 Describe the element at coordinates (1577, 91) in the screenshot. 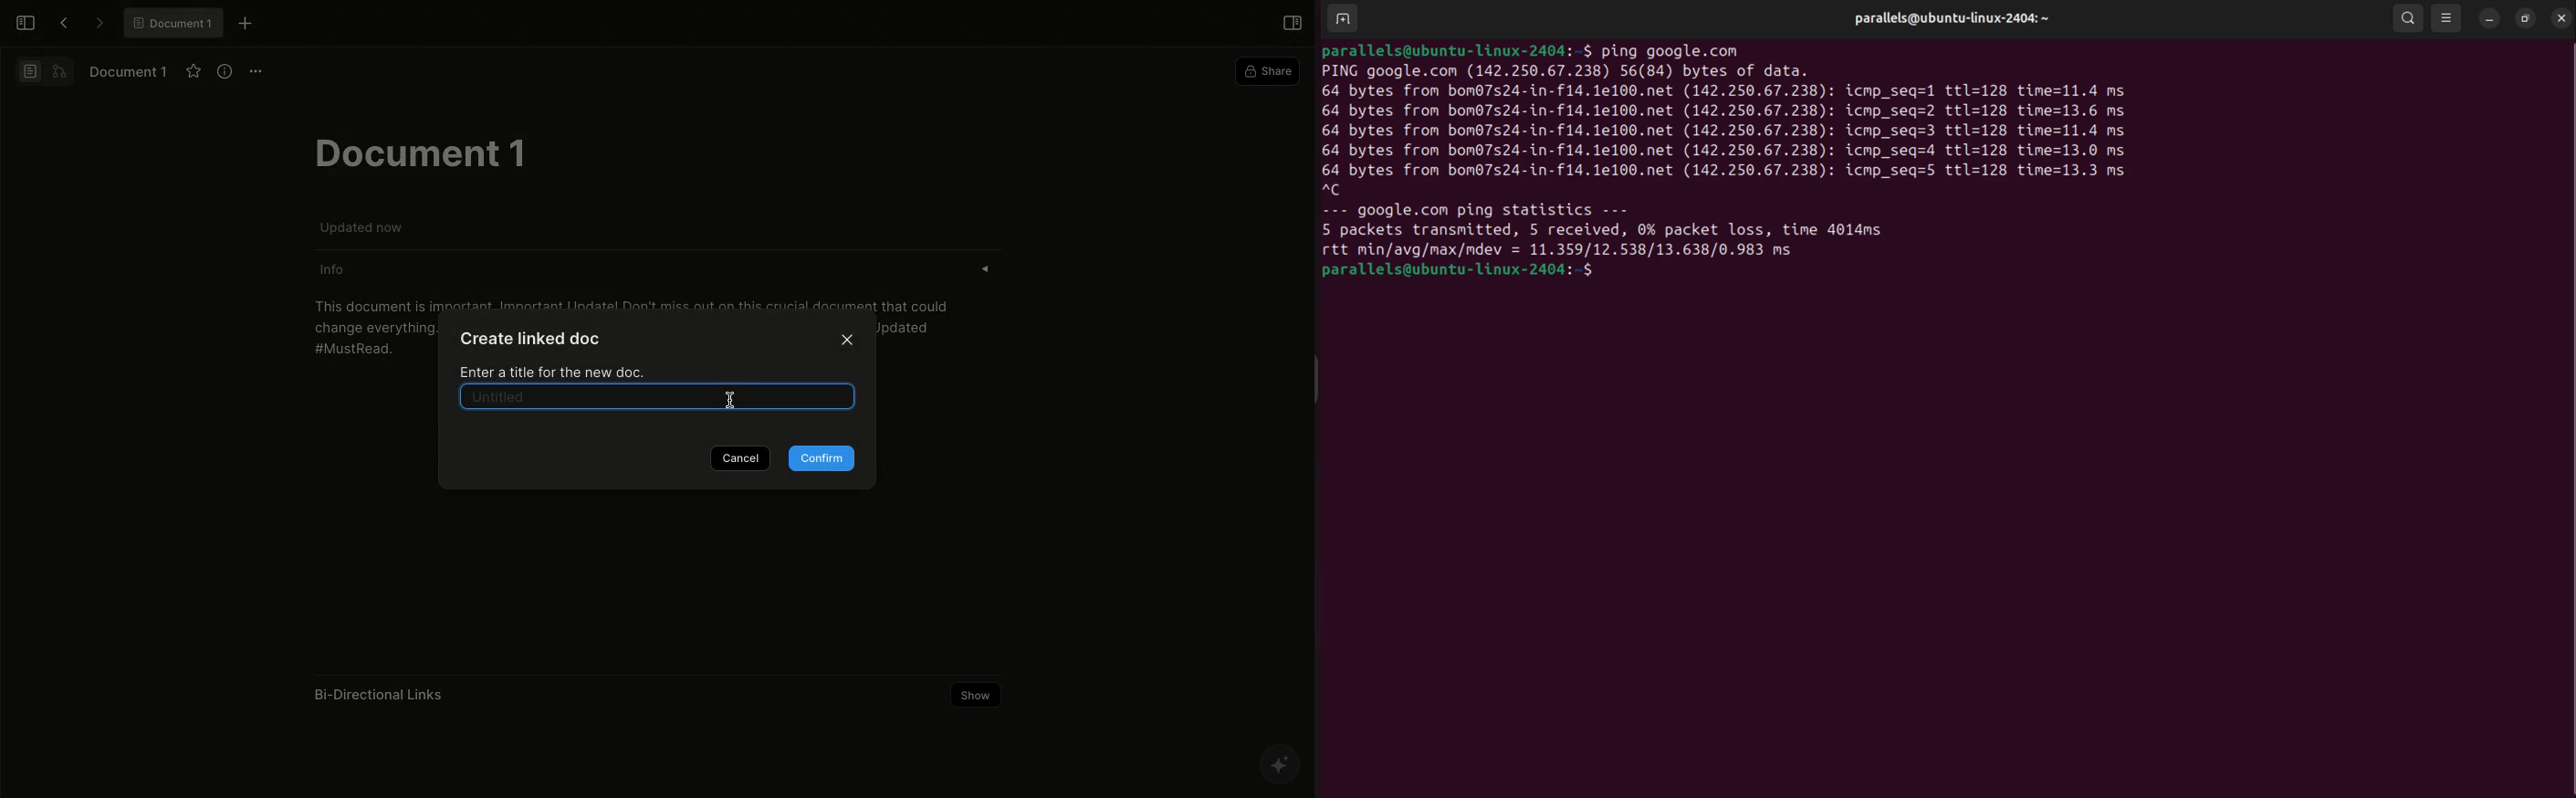

I see `64 bytes from bom poert .net` at that location.